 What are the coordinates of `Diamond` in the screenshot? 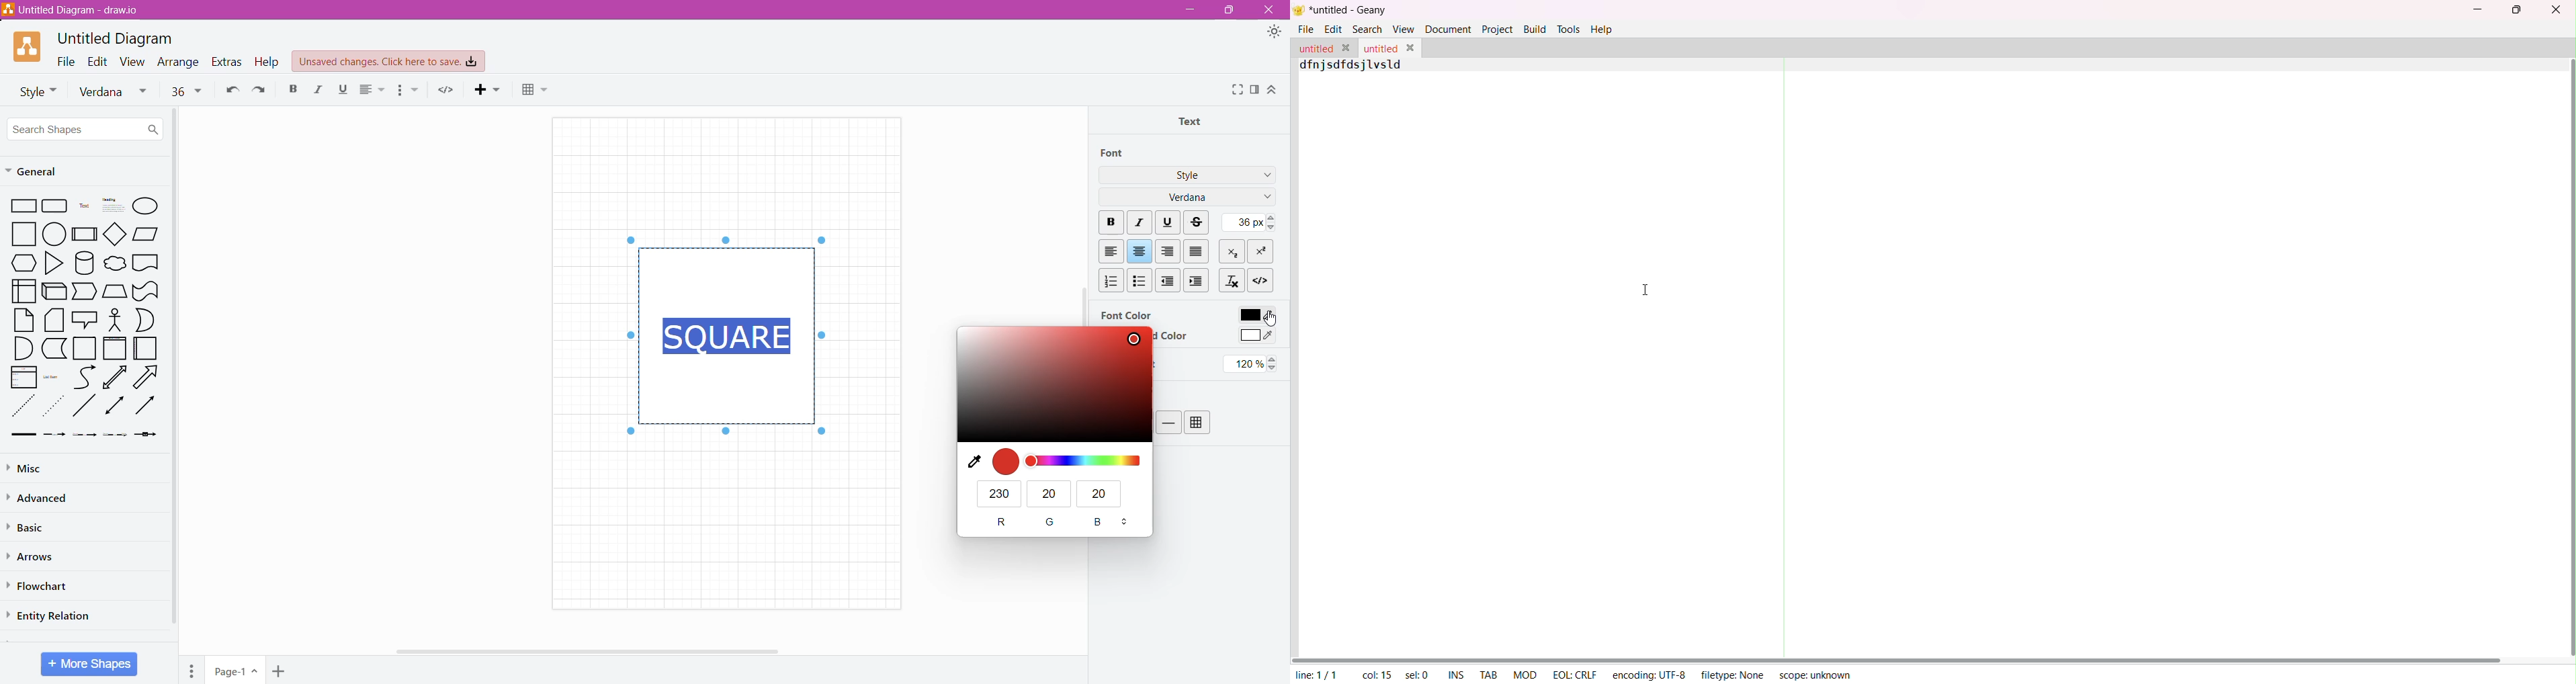 It's located at (116, 233).